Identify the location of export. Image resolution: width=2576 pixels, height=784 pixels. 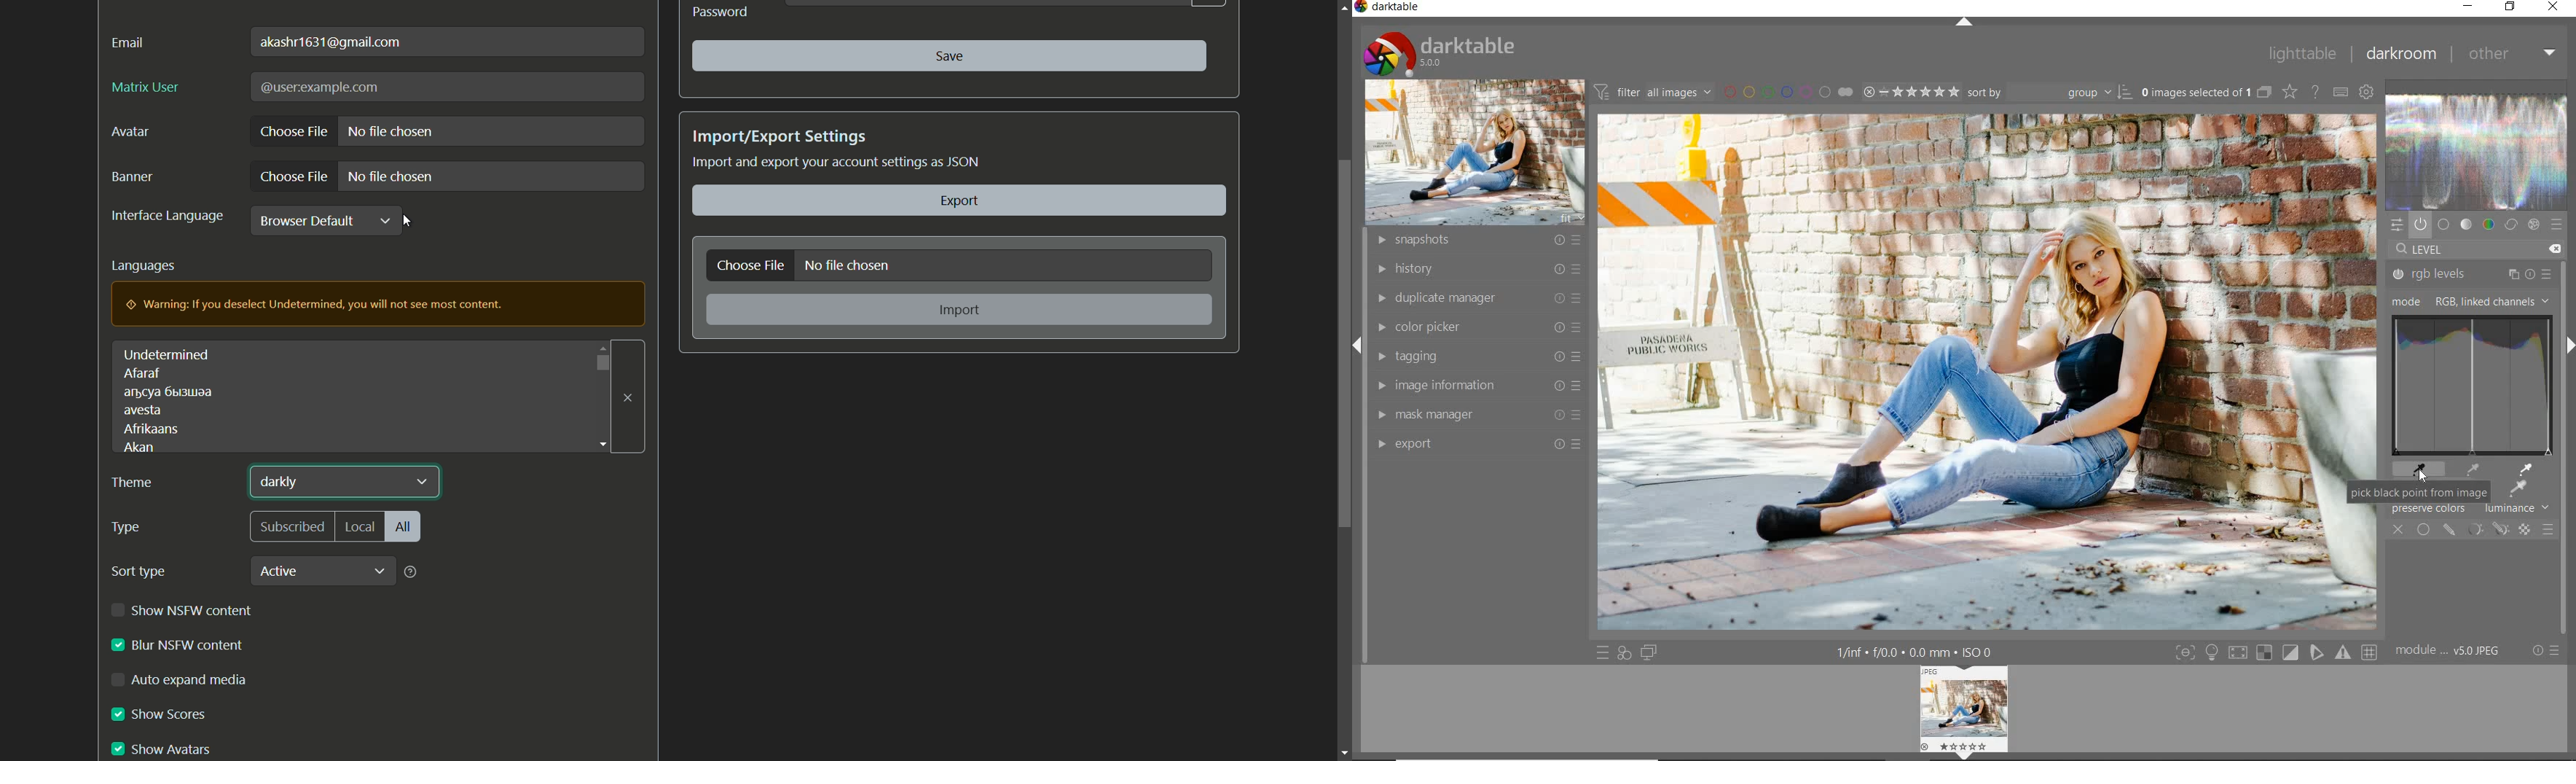
(960, 202).